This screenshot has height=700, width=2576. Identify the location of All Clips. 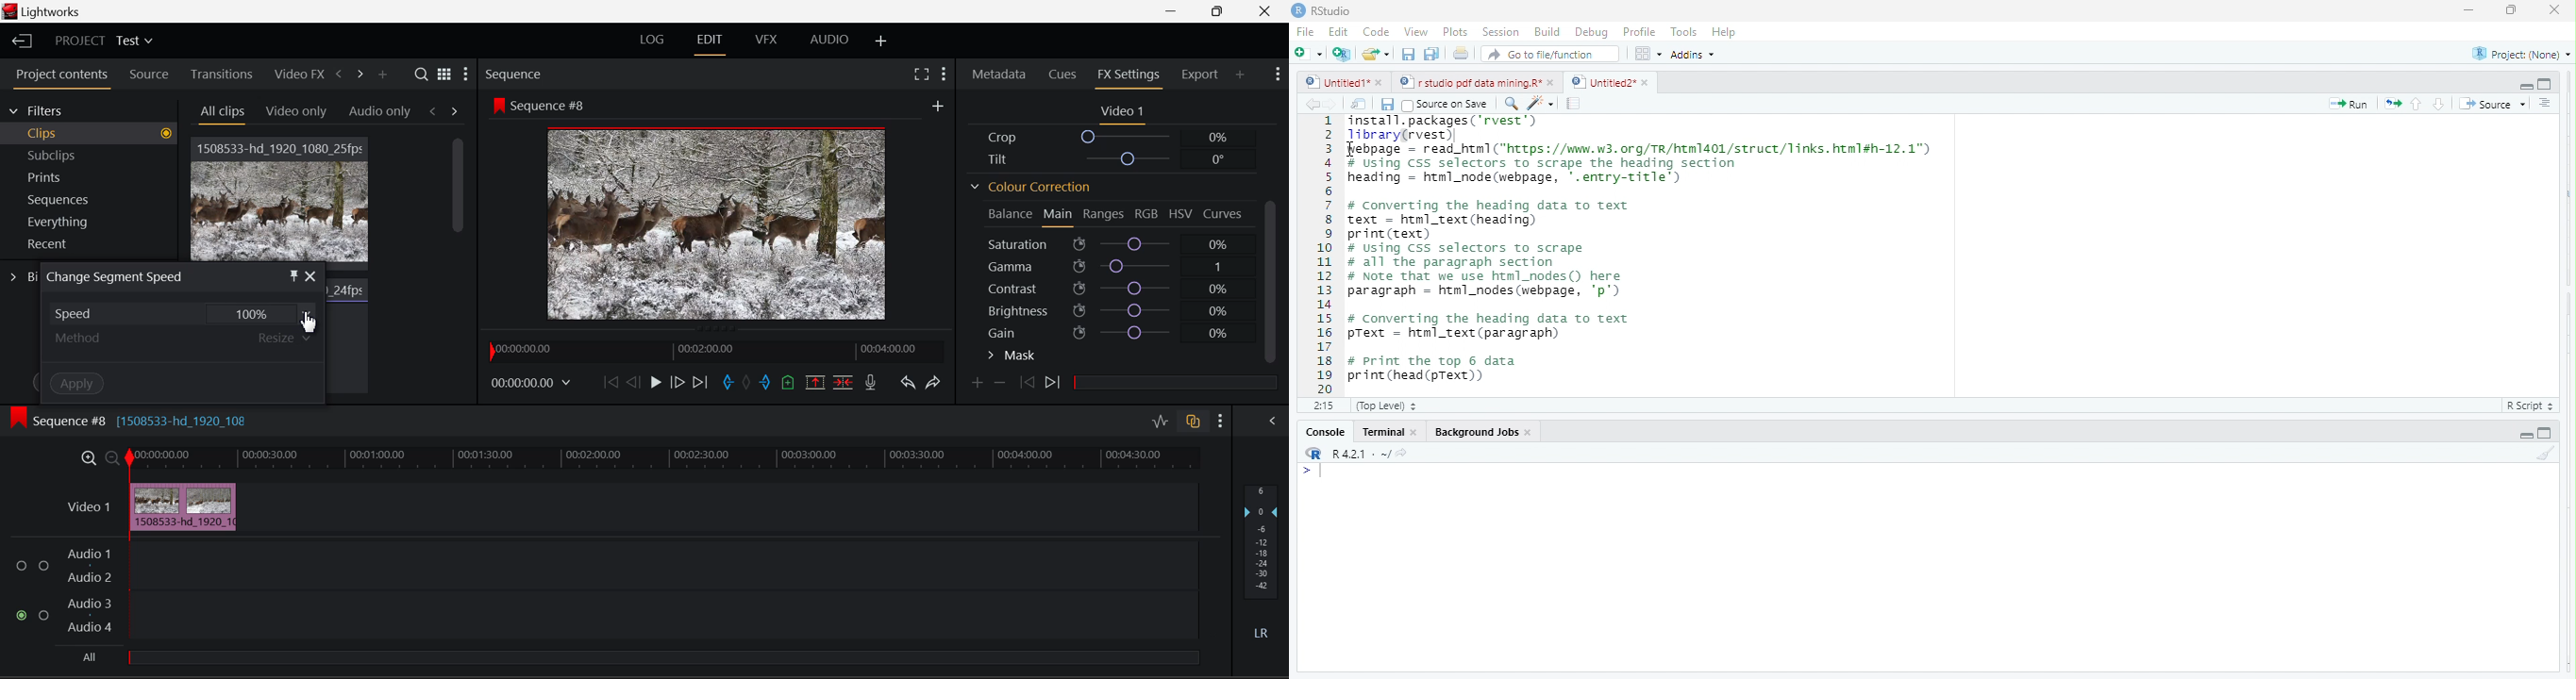
(222, 111).